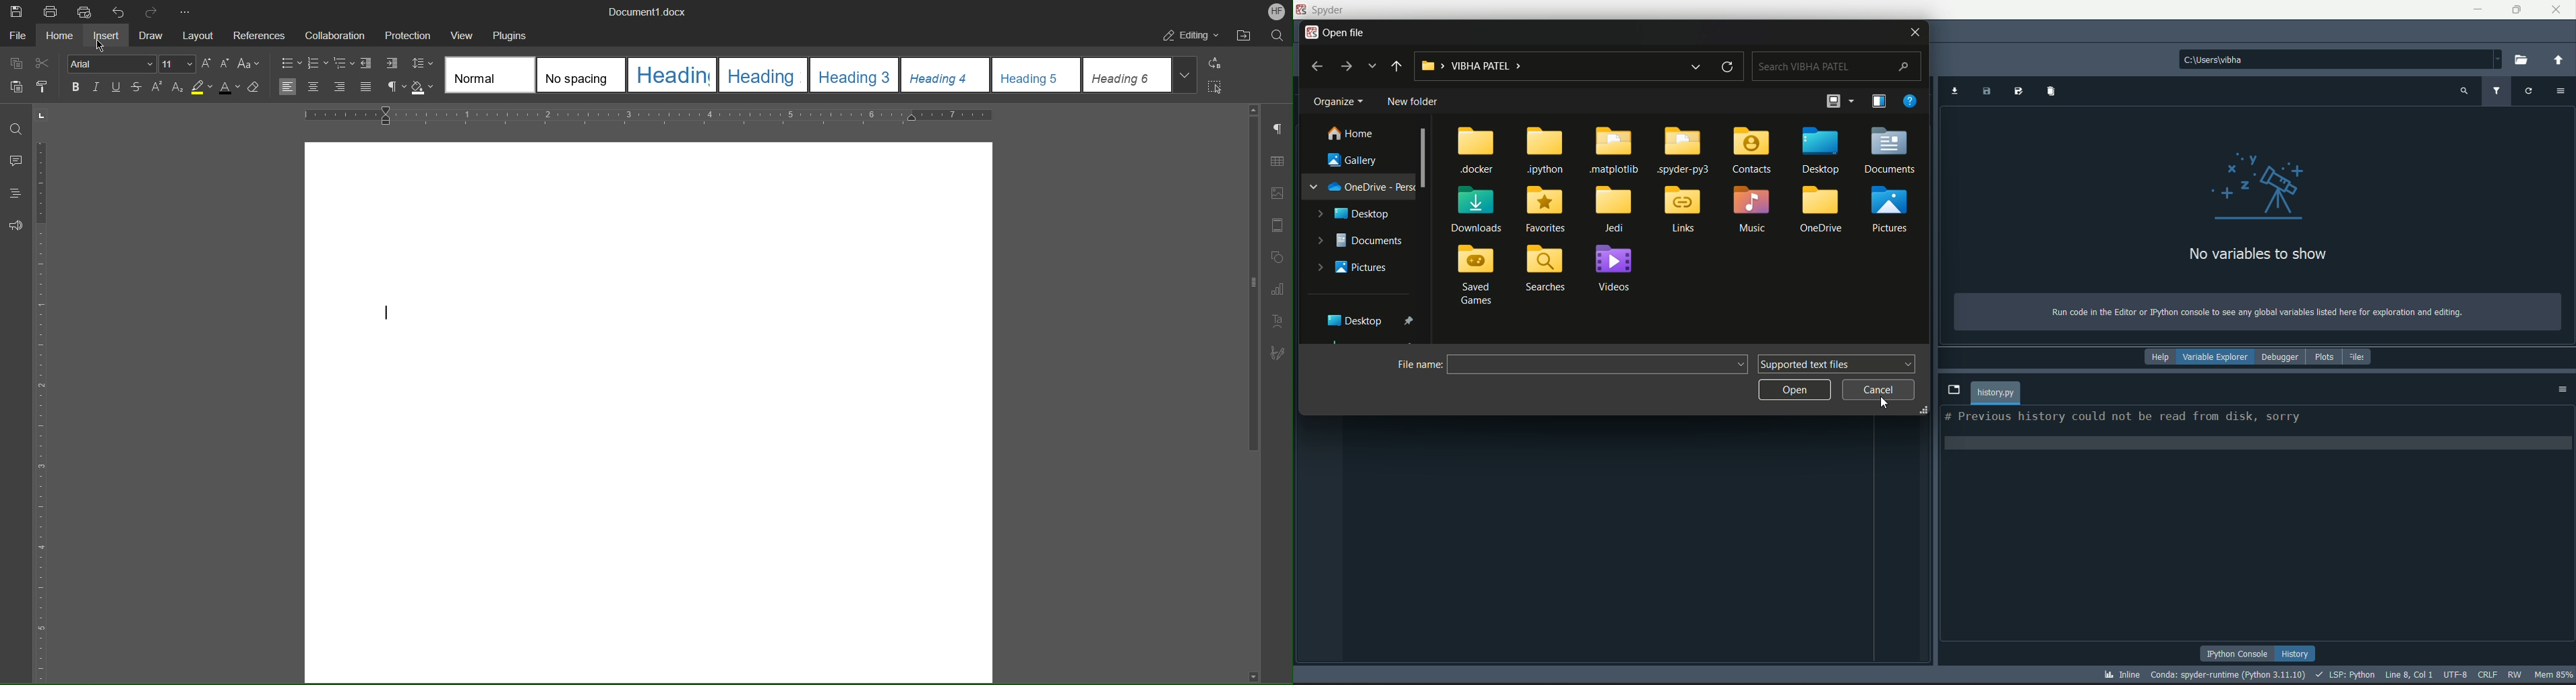 This screenshot has width=2576, height=700. What do you see at coordinates (2259, 187) in the screenshot?
I see `graphics` at bounding box center [2259, 187].